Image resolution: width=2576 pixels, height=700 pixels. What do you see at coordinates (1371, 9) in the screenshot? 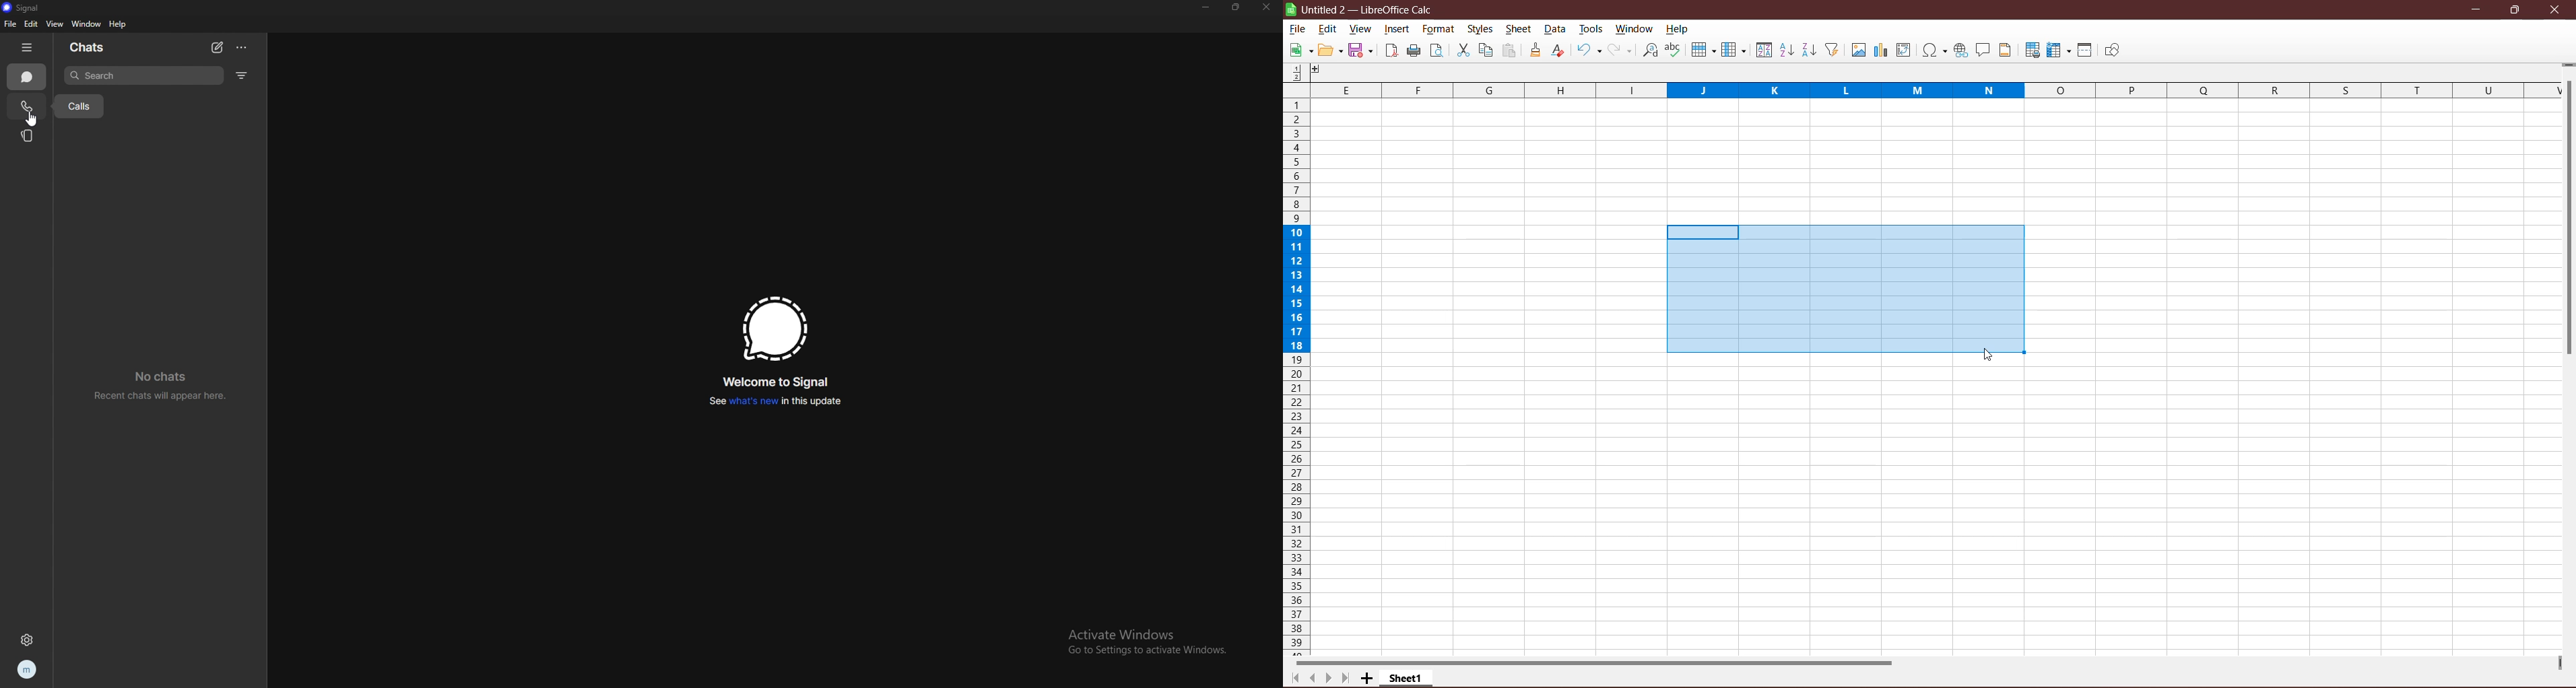
I see `Document Title - Application Name` at bounding box center [1371, 9].